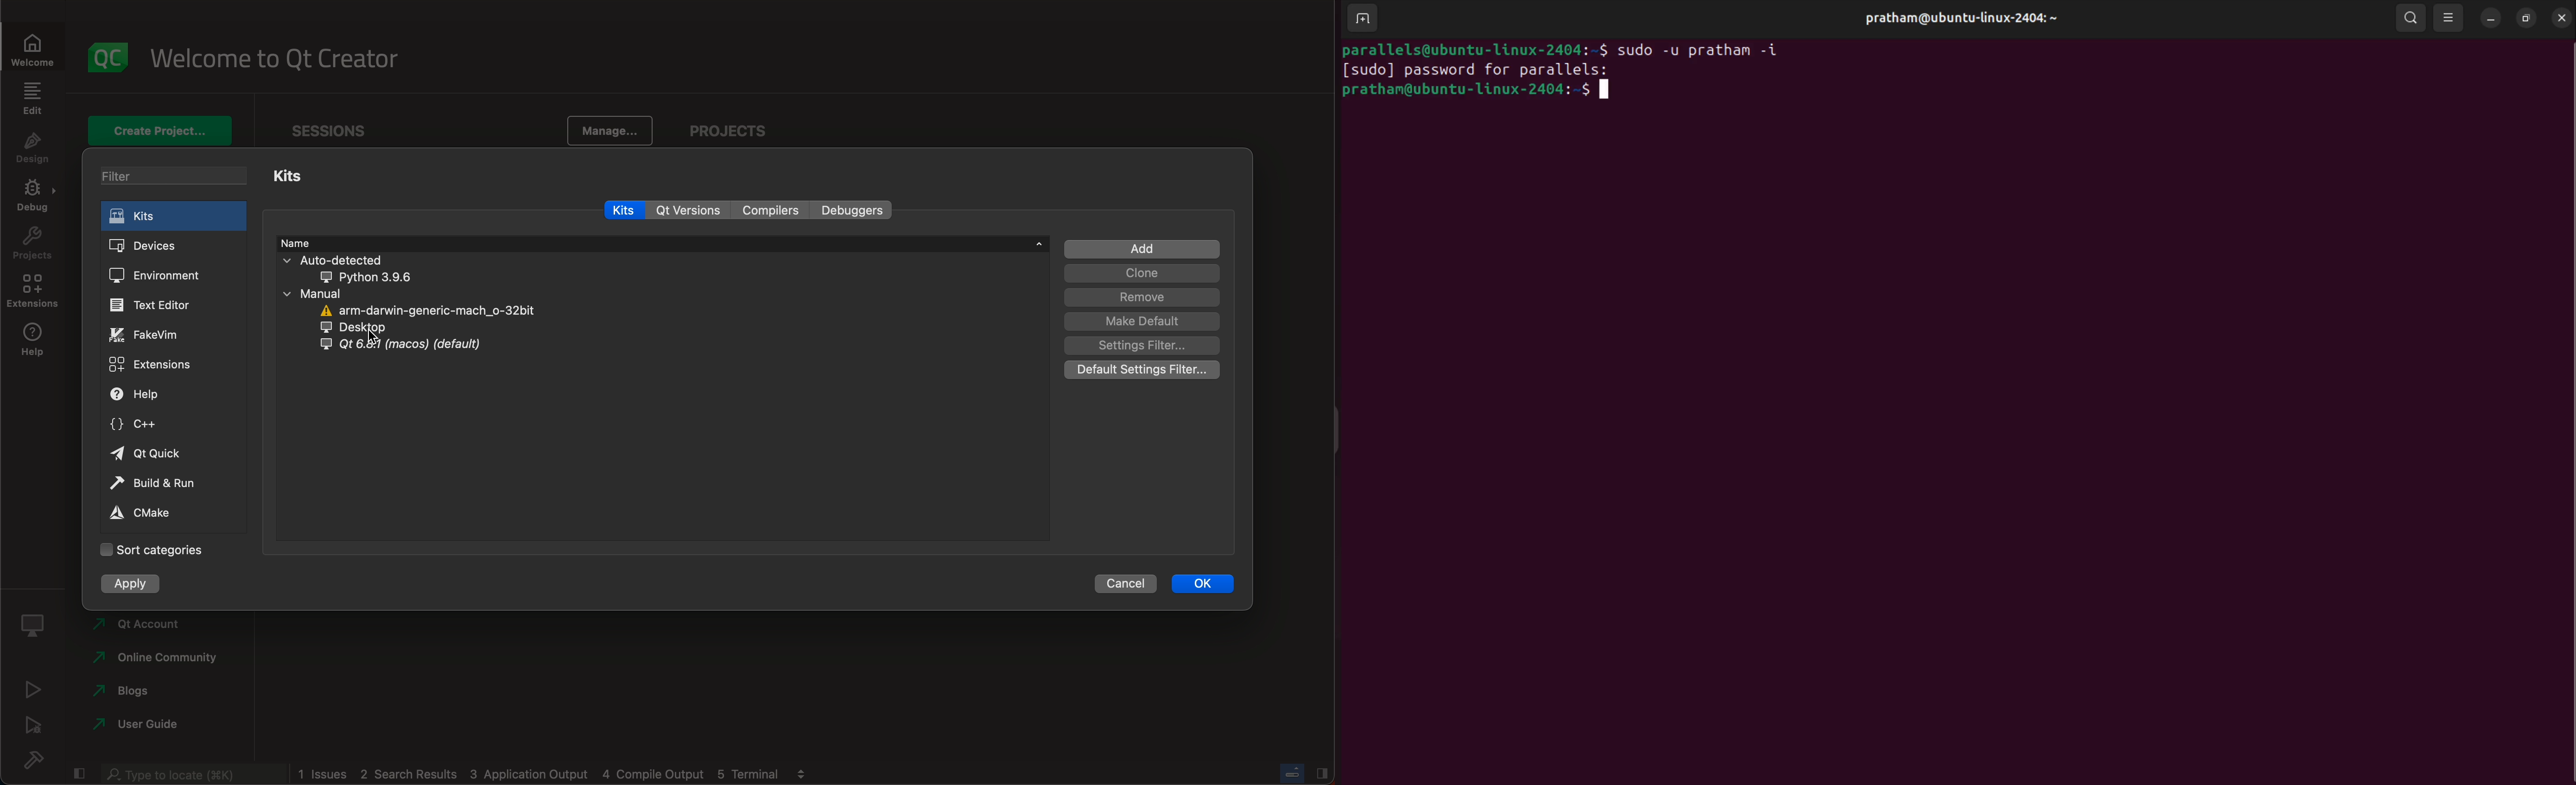  Describe the element at coordinates (35, 687) in the screenshot. I see `run` at that location.